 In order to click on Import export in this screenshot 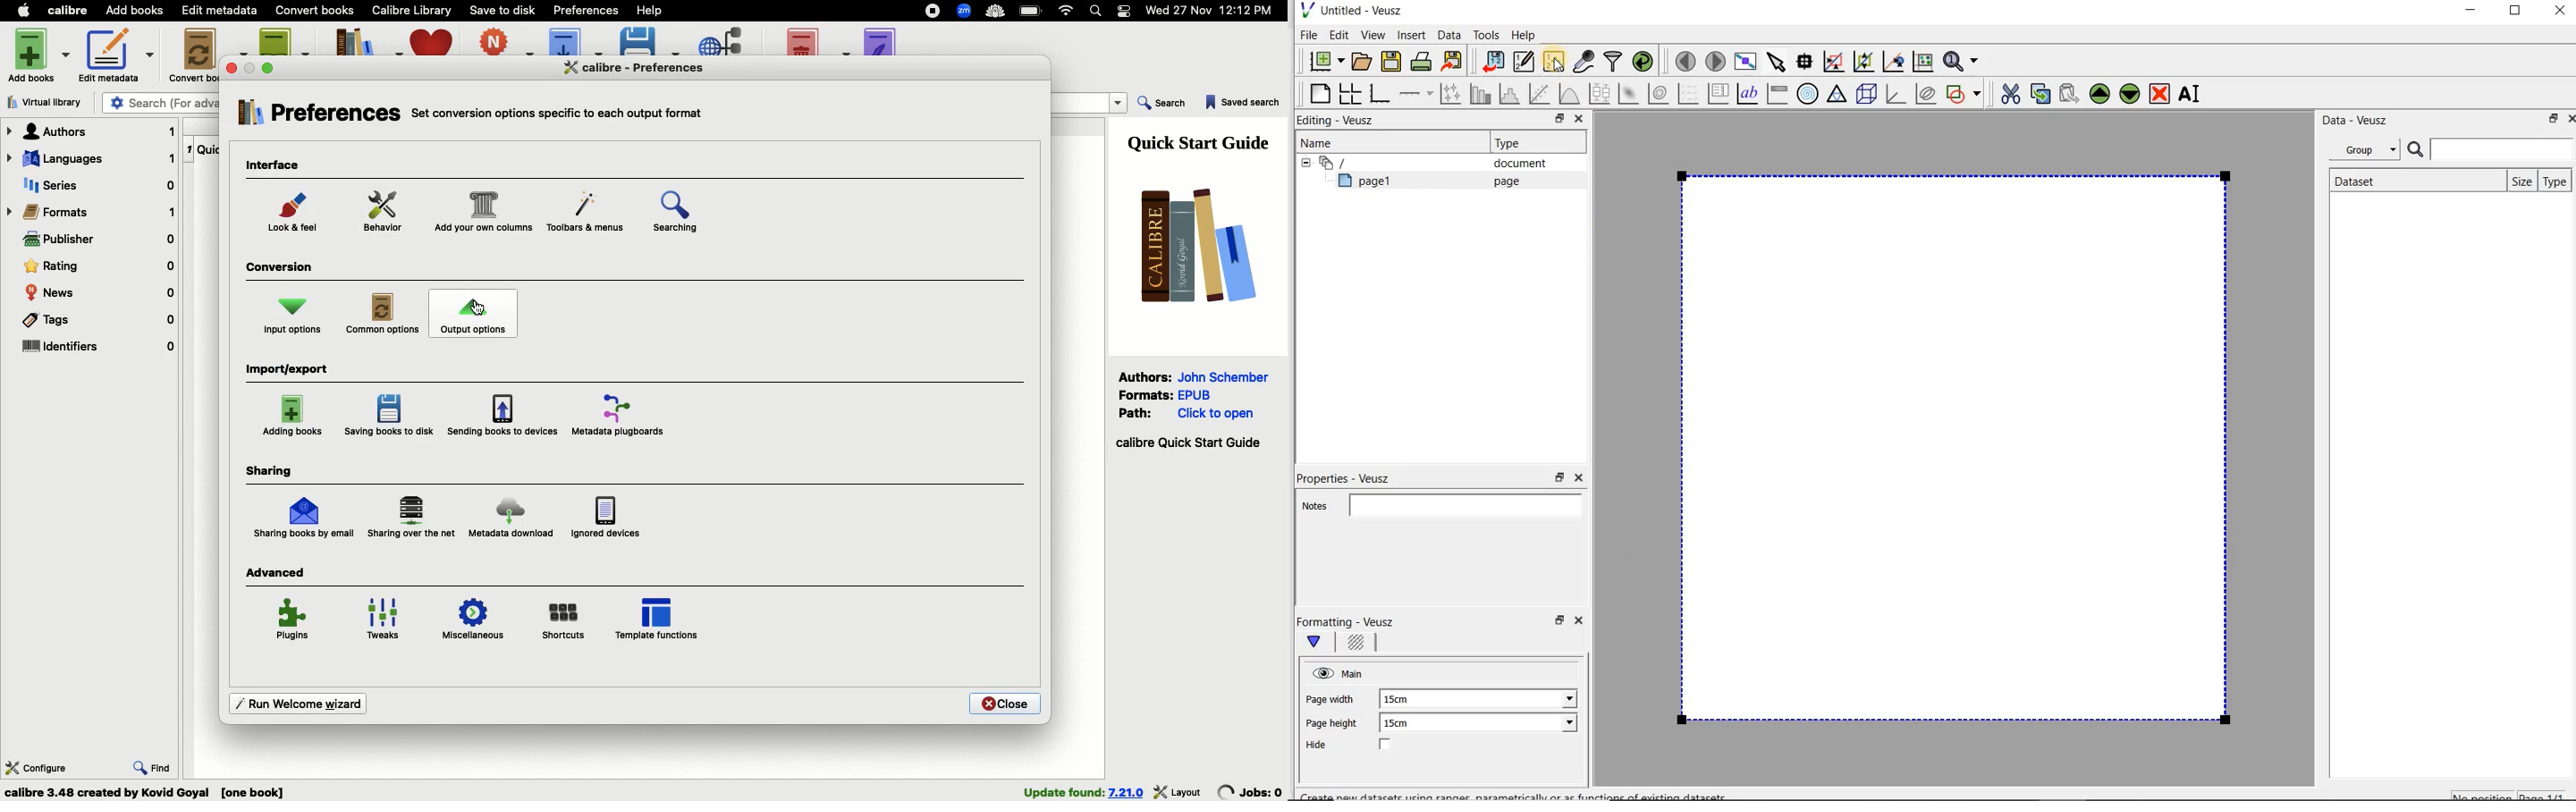, I will do `click(291, 370)`.